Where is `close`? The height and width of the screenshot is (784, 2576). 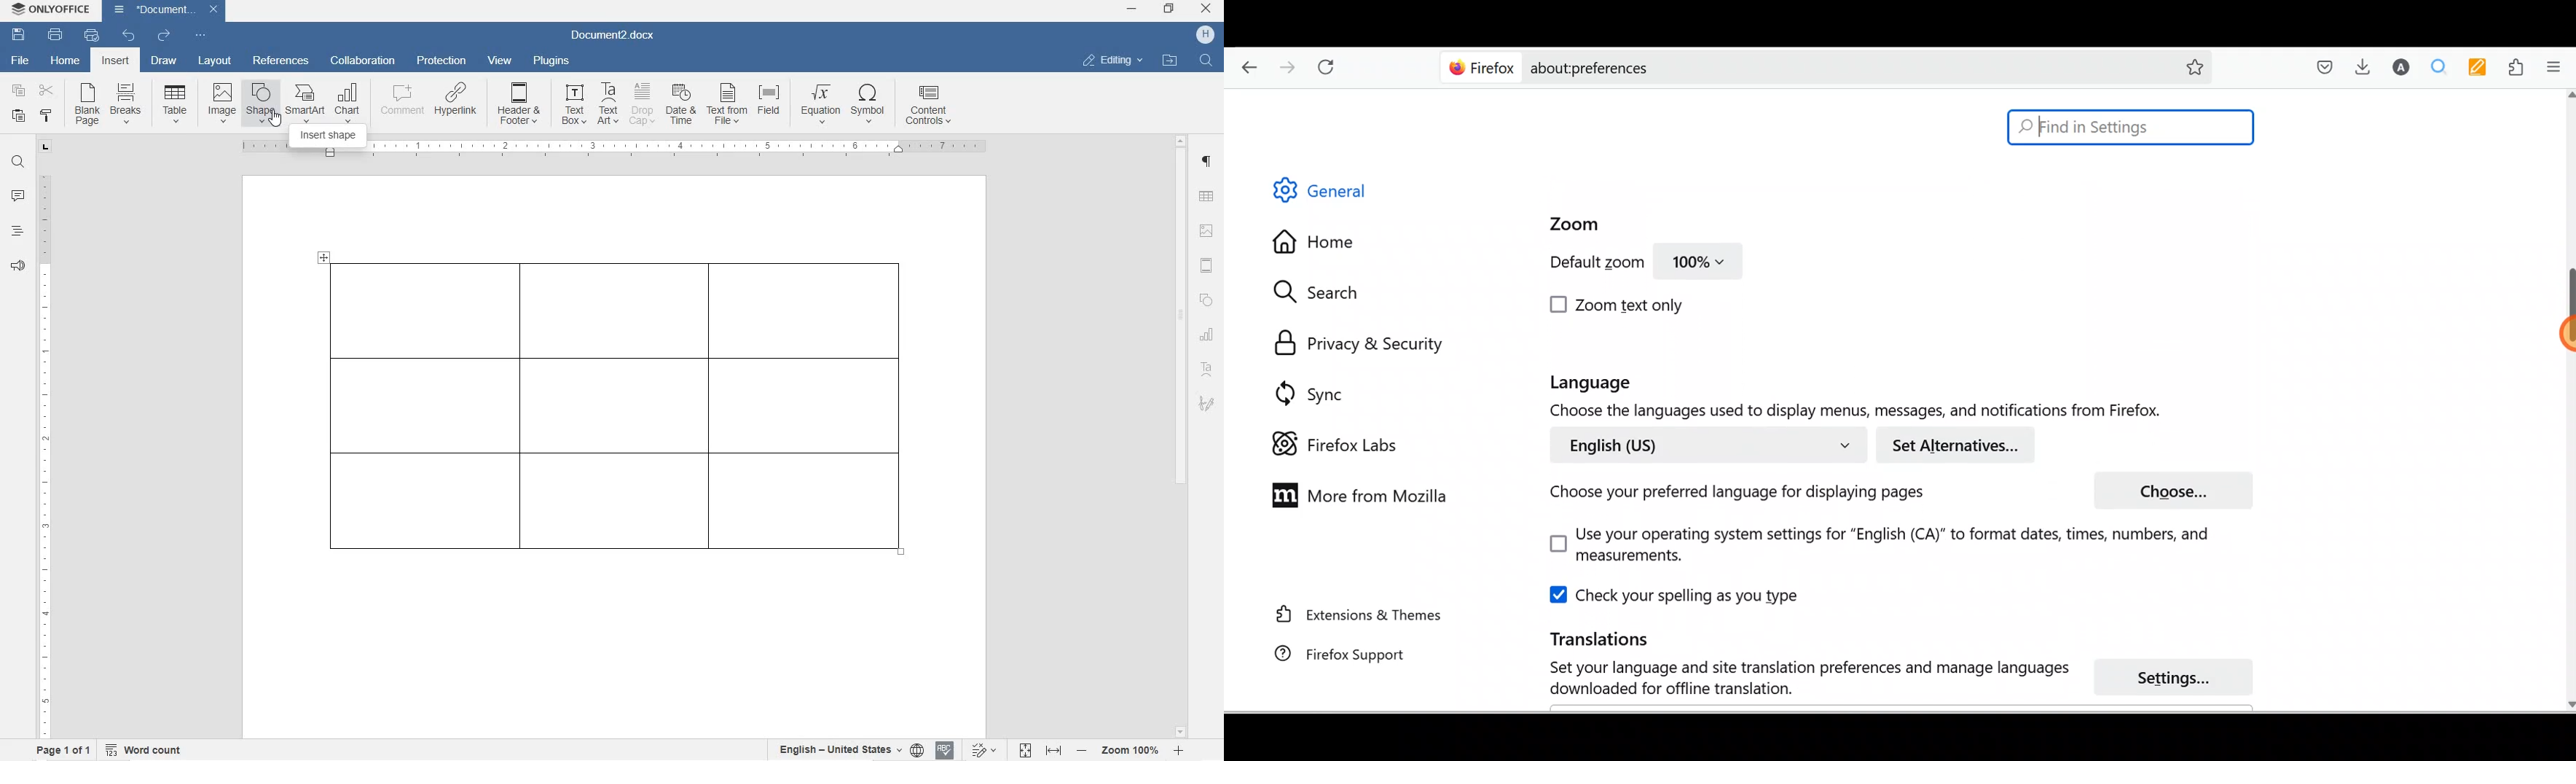 close is located at coordinates (1206, 9).